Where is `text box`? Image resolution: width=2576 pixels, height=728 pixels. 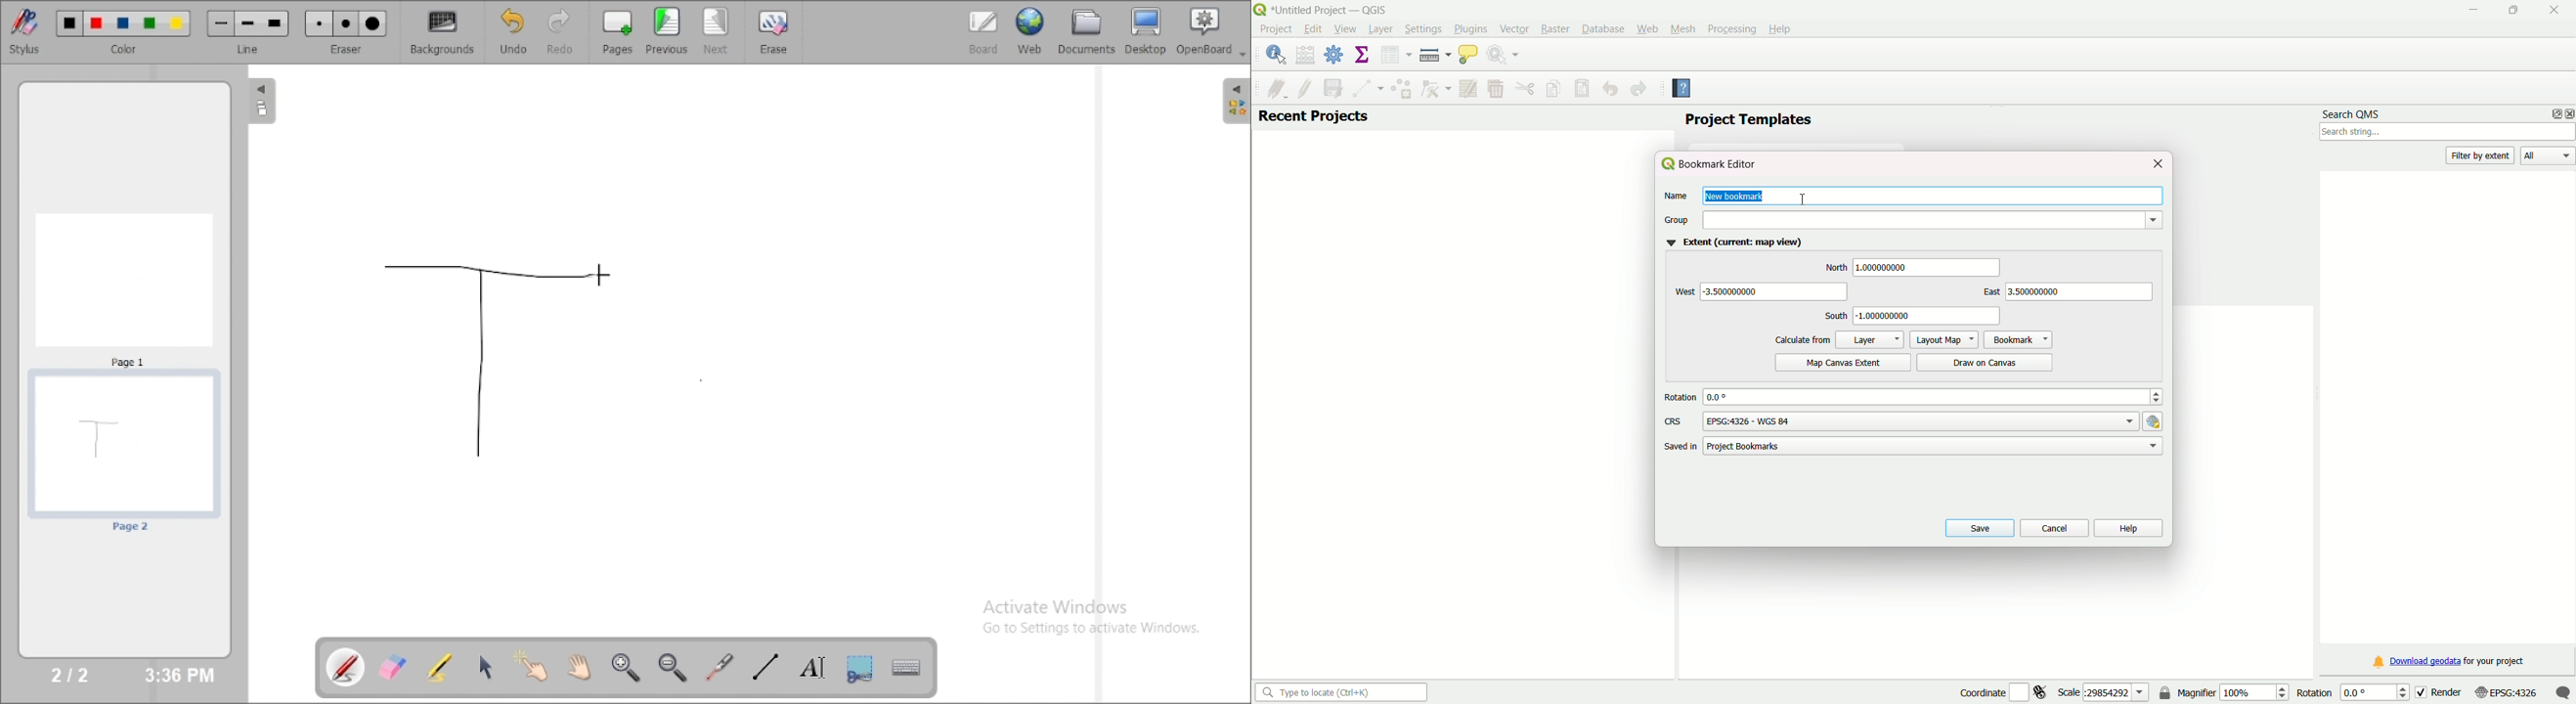 text box is located at coordinates (1921, 420).